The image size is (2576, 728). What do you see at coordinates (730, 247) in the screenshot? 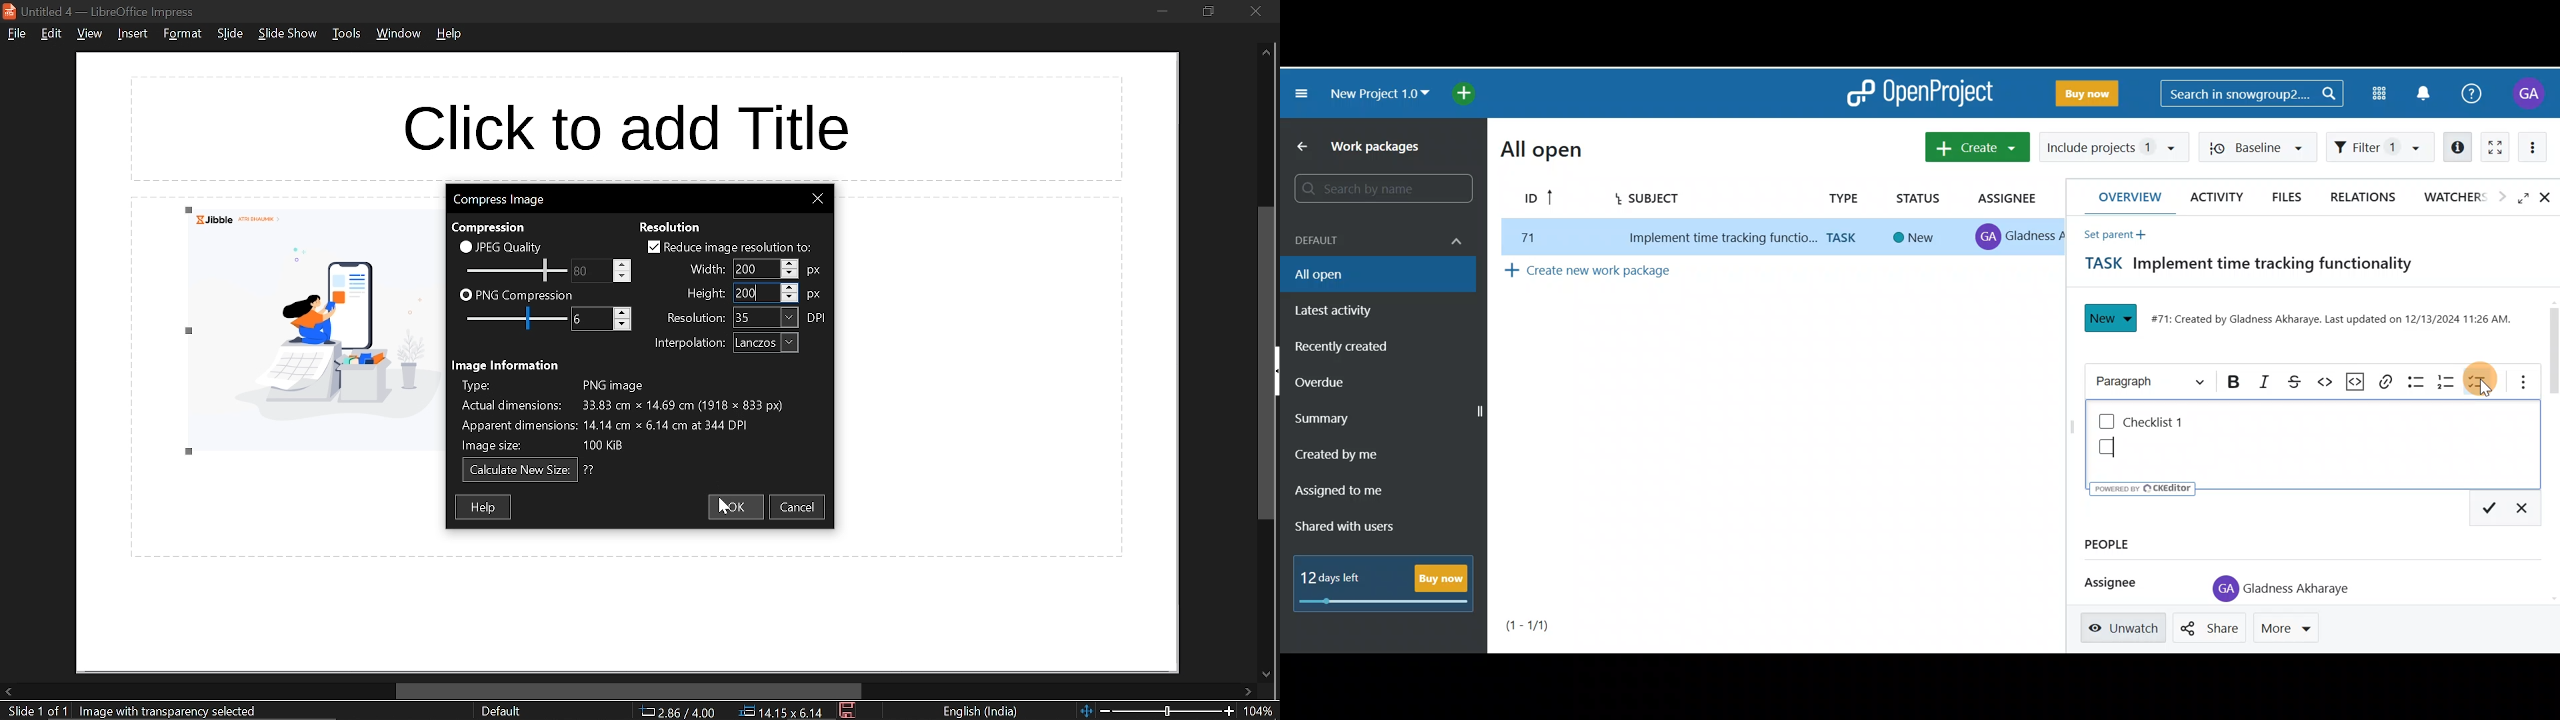
I see `reduce image resolution to` at bounding box center [730, 247].